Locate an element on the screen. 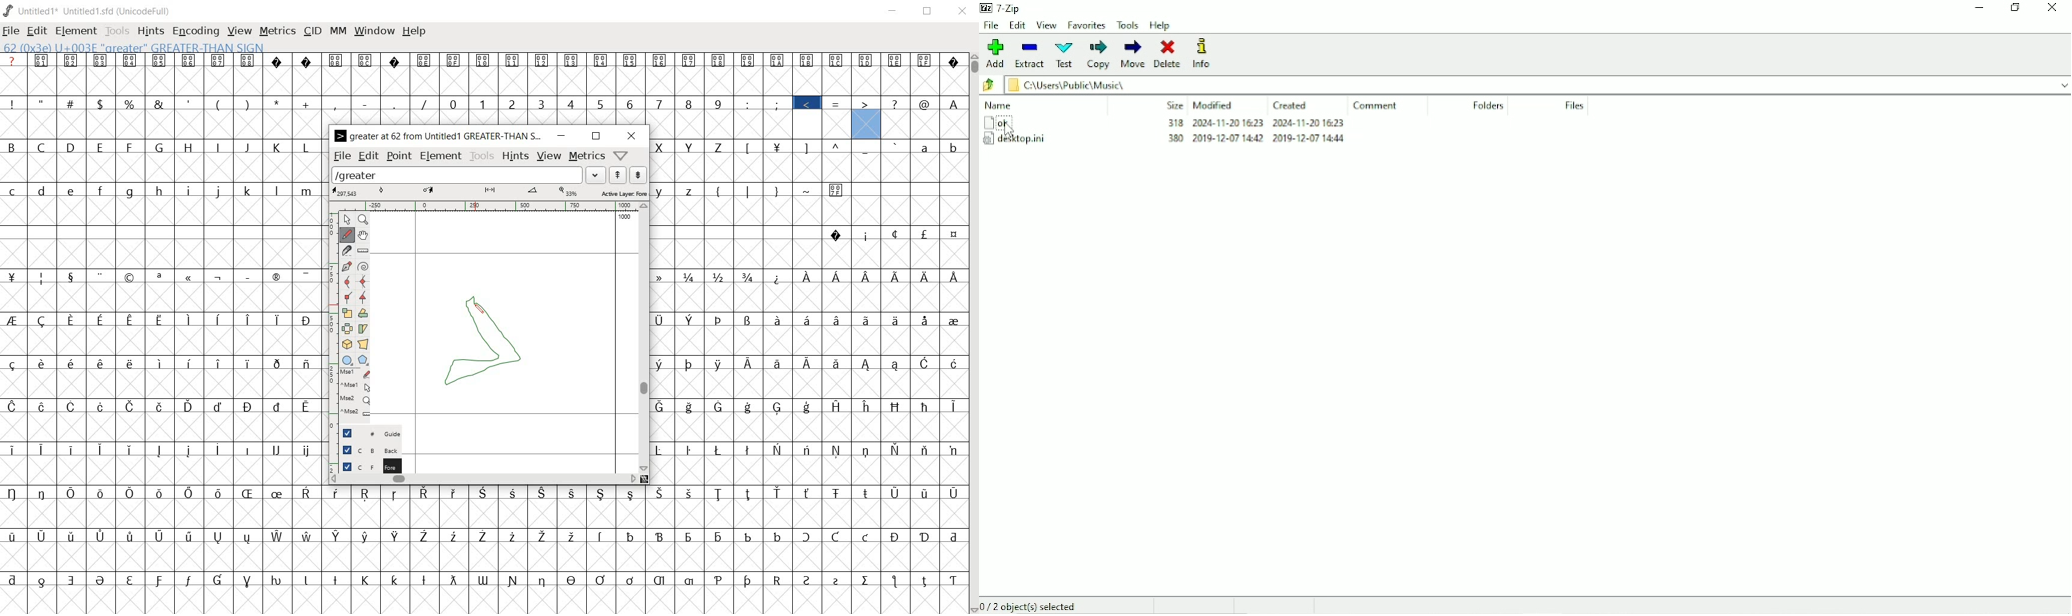 The width and height of the screenshot is (2072, 616). file is located at coordinates (11, 32).